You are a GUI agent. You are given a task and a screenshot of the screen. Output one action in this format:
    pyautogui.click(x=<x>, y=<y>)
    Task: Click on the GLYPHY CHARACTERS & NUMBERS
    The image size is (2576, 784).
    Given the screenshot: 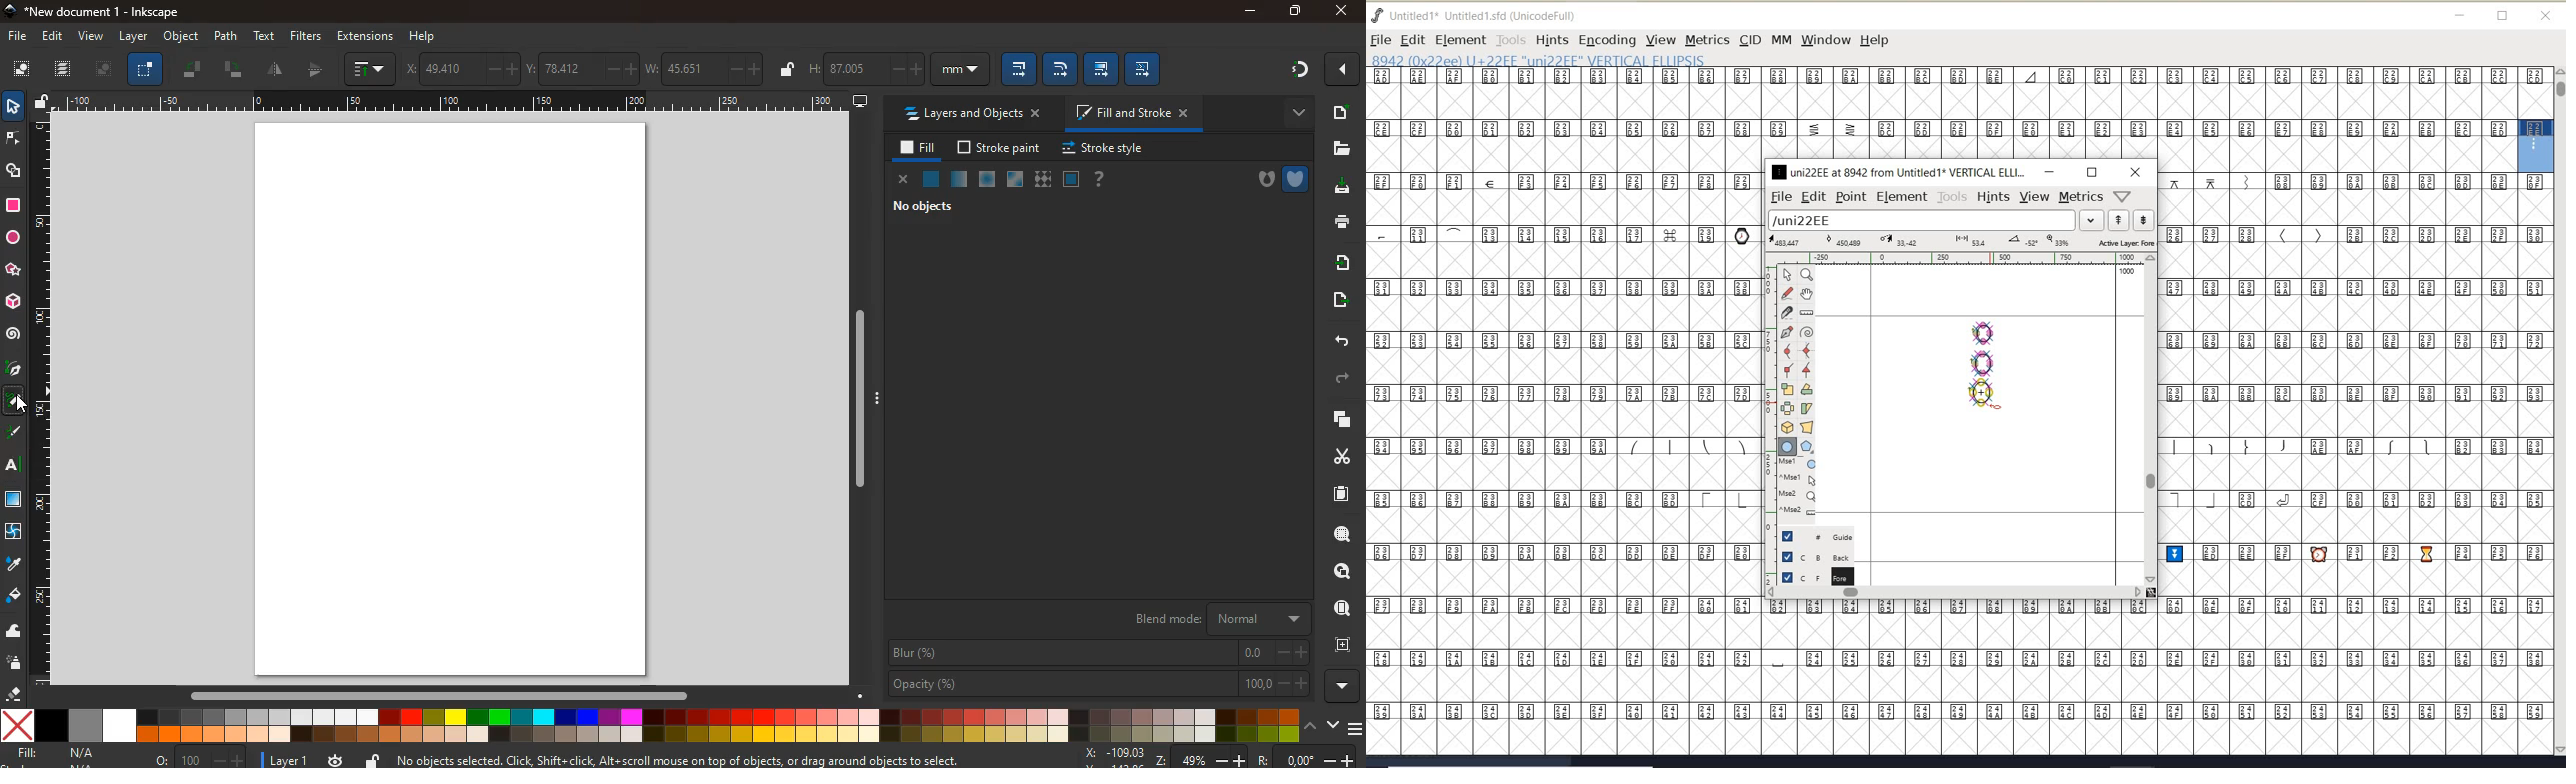 What is the action you would take?
    pyautogui.click(x=1764, y=676)
    